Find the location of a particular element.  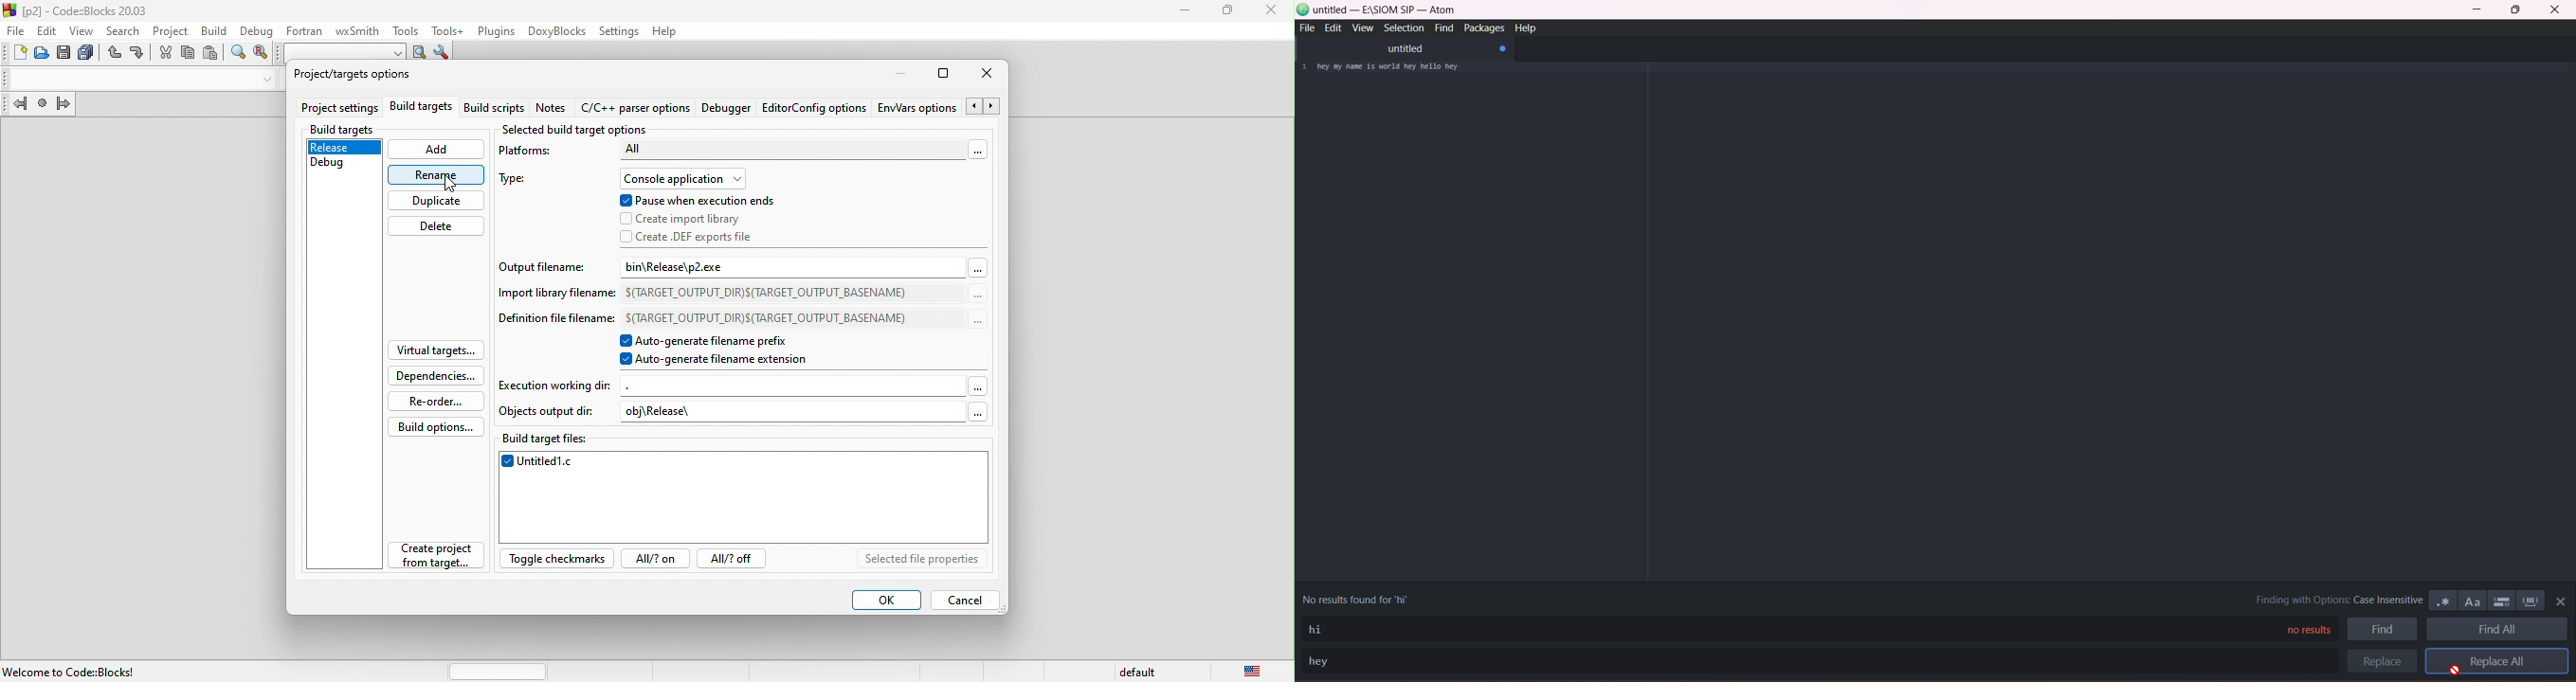

more is located at coordinates (976, 320).